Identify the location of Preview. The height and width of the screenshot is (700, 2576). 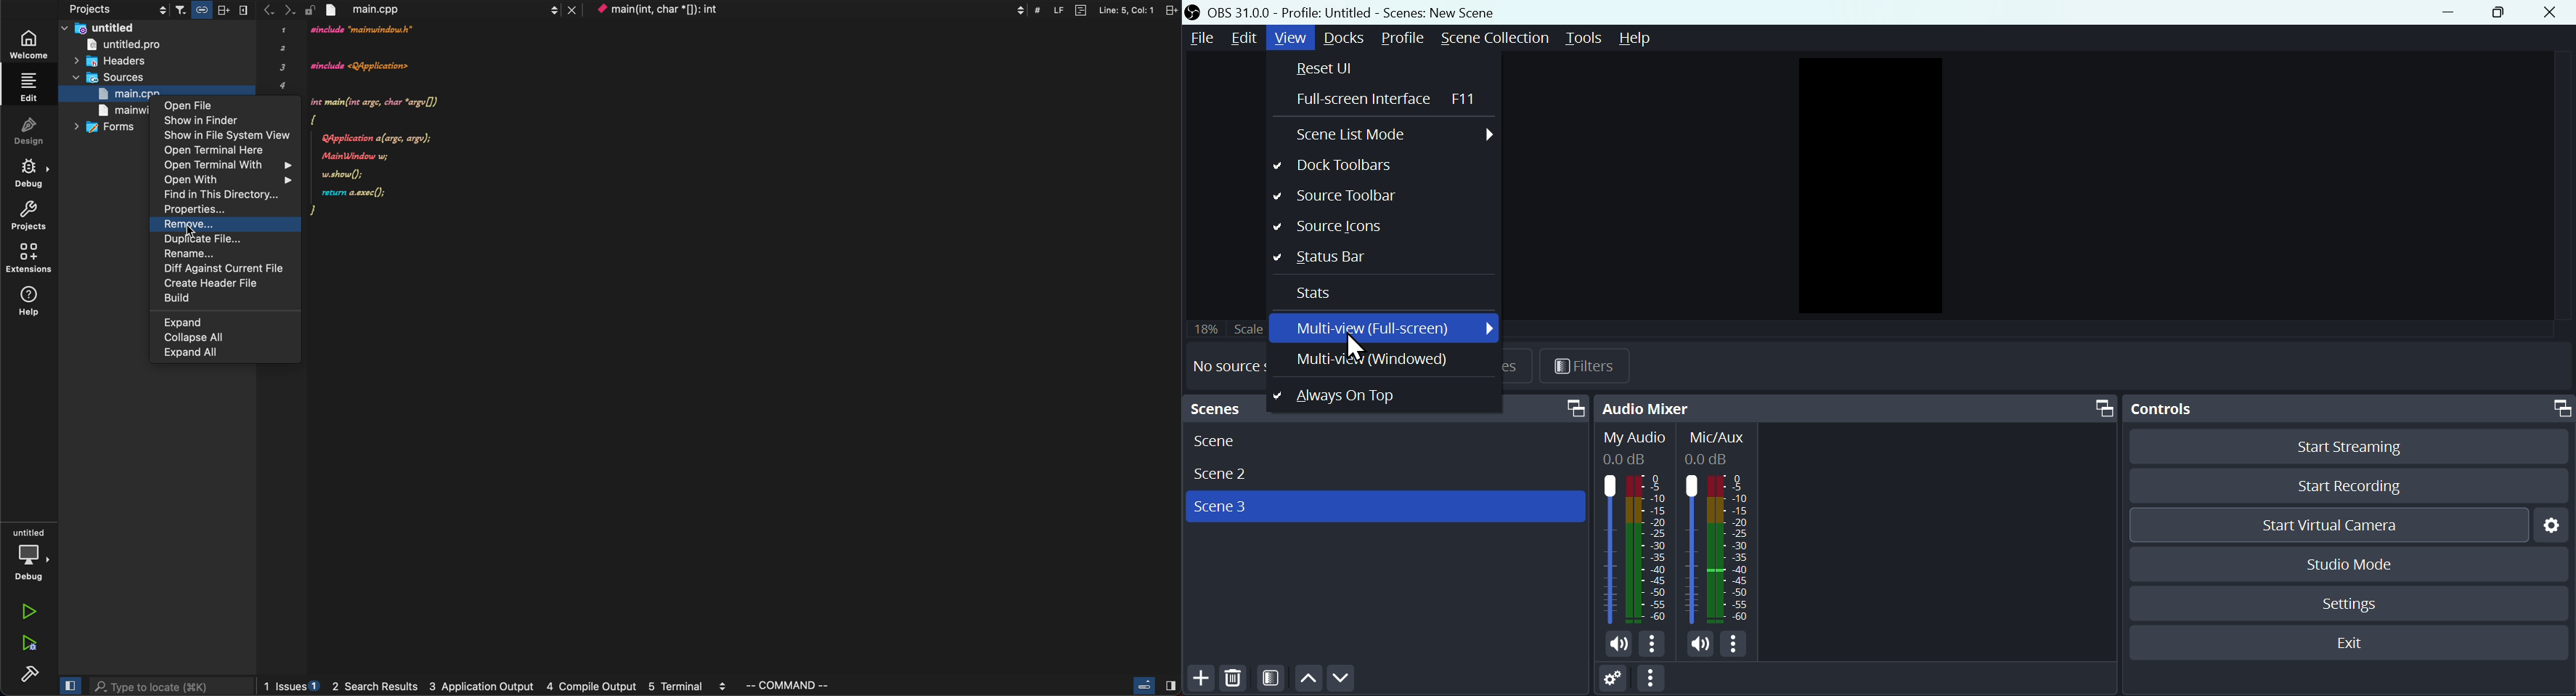
(1868, 187).